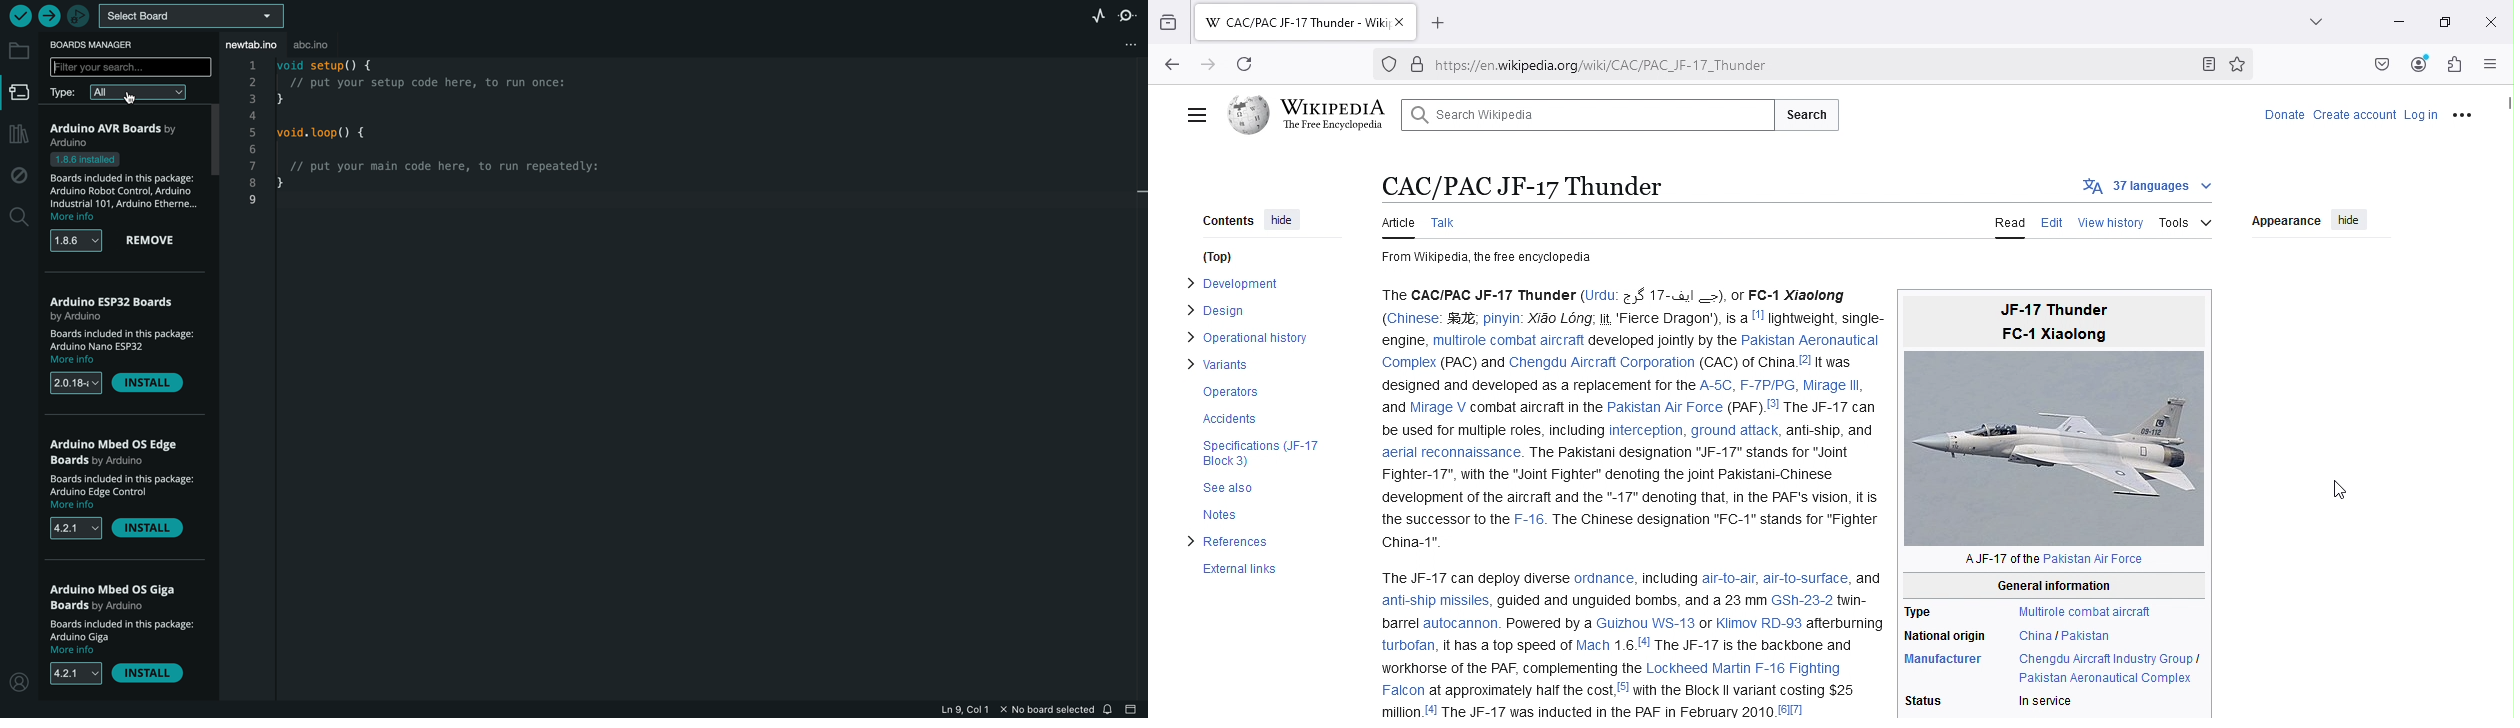 The width and height of the screenshot is (2520, 728). Describe the element at coordinates (2212, 65) in the screenshot. I see `Toggle reader view` at that location.